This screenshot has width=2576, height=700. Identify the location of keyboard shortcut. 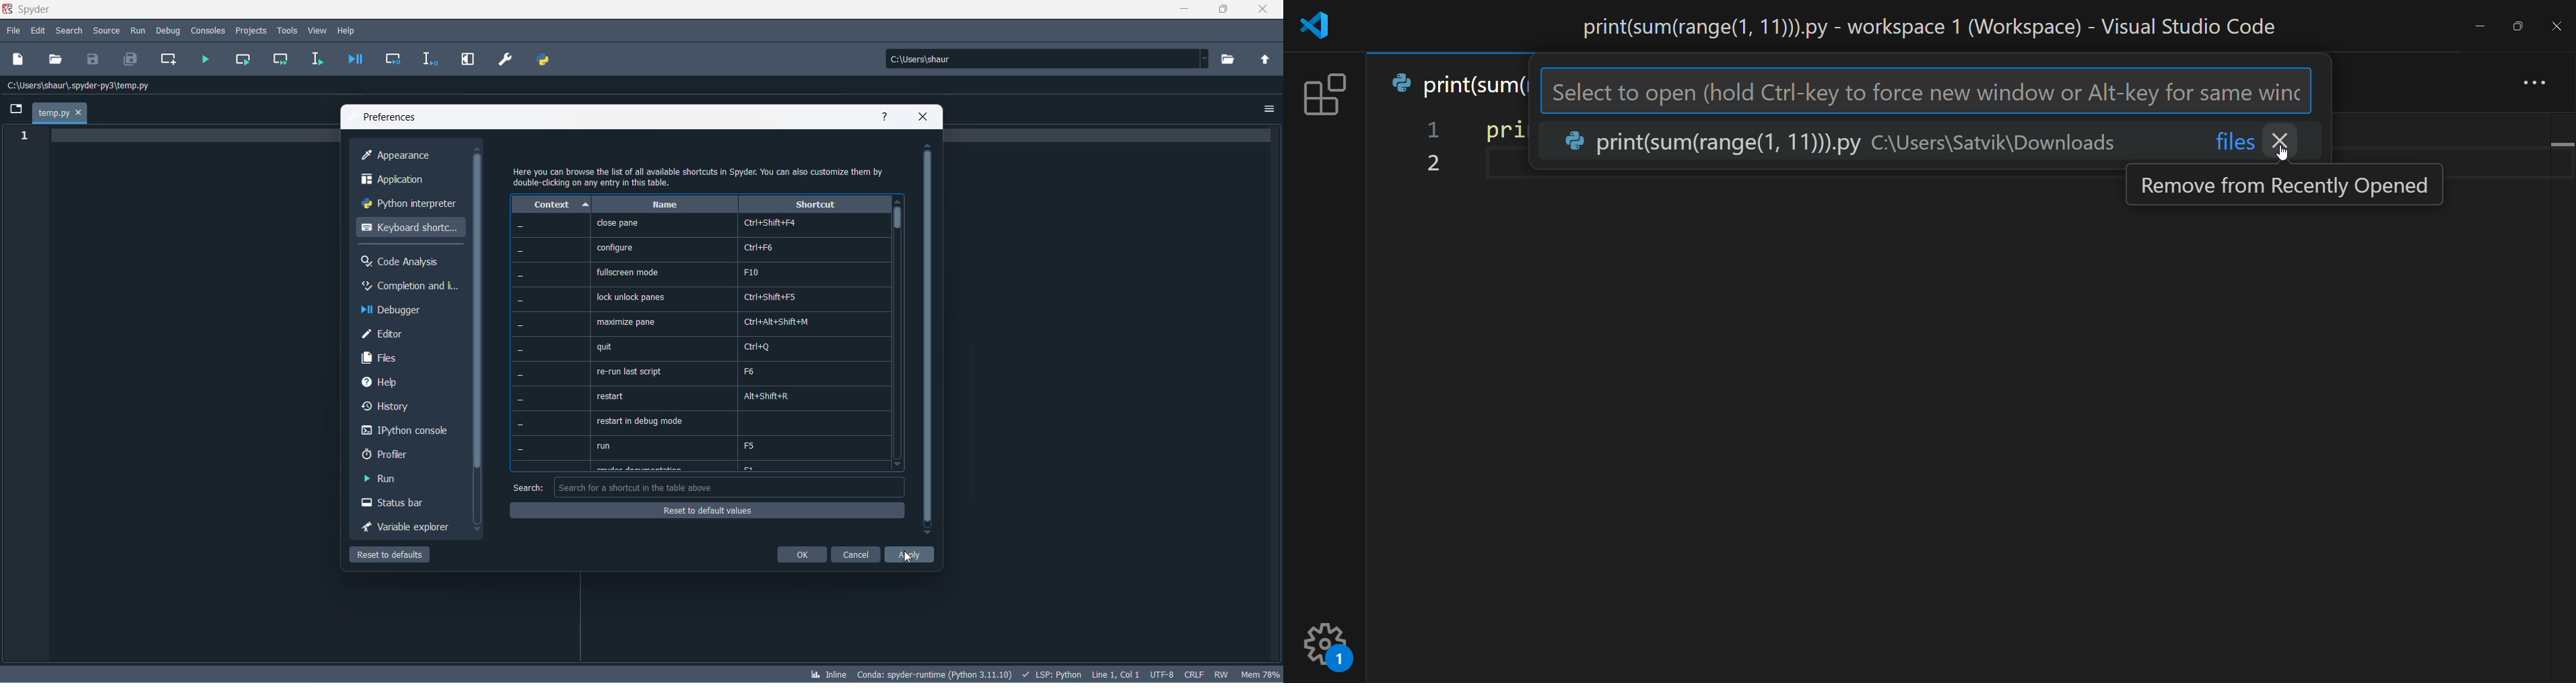
(409, 228).